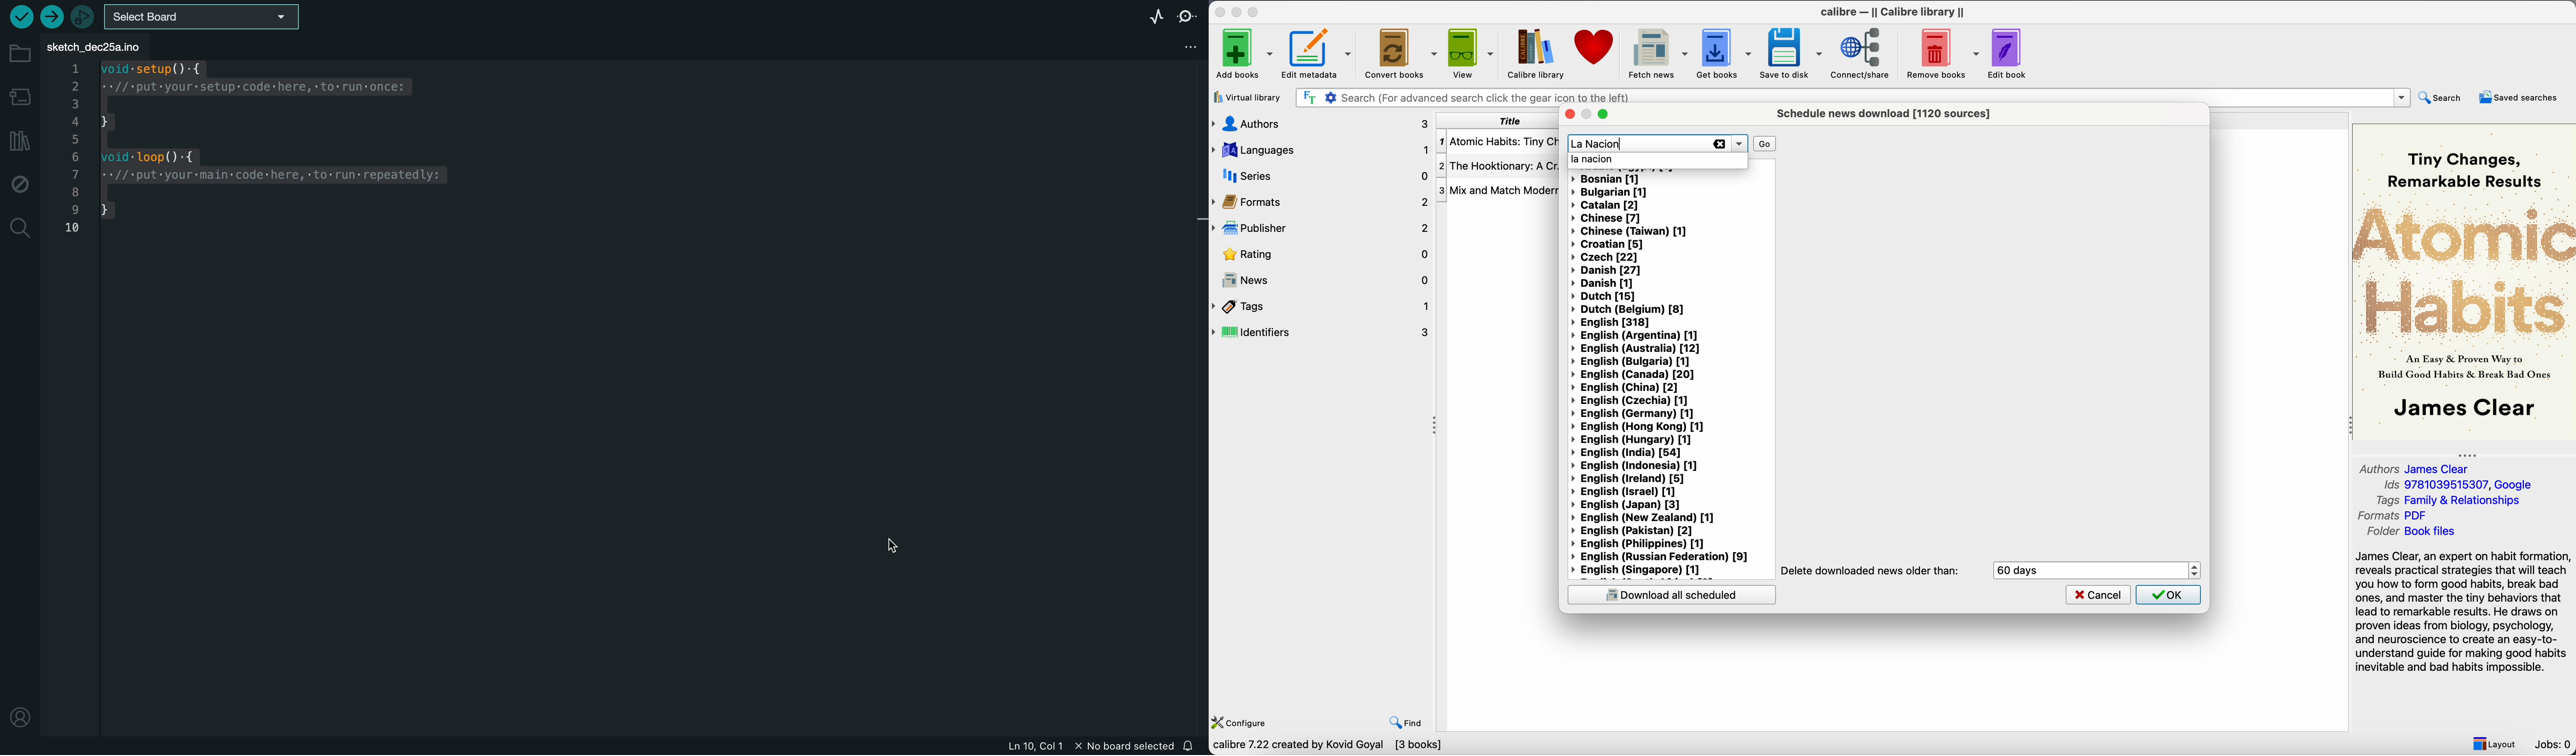  Describe the element at coordinates (1568, 114) in the screenshot. I see `close popup` at that location.